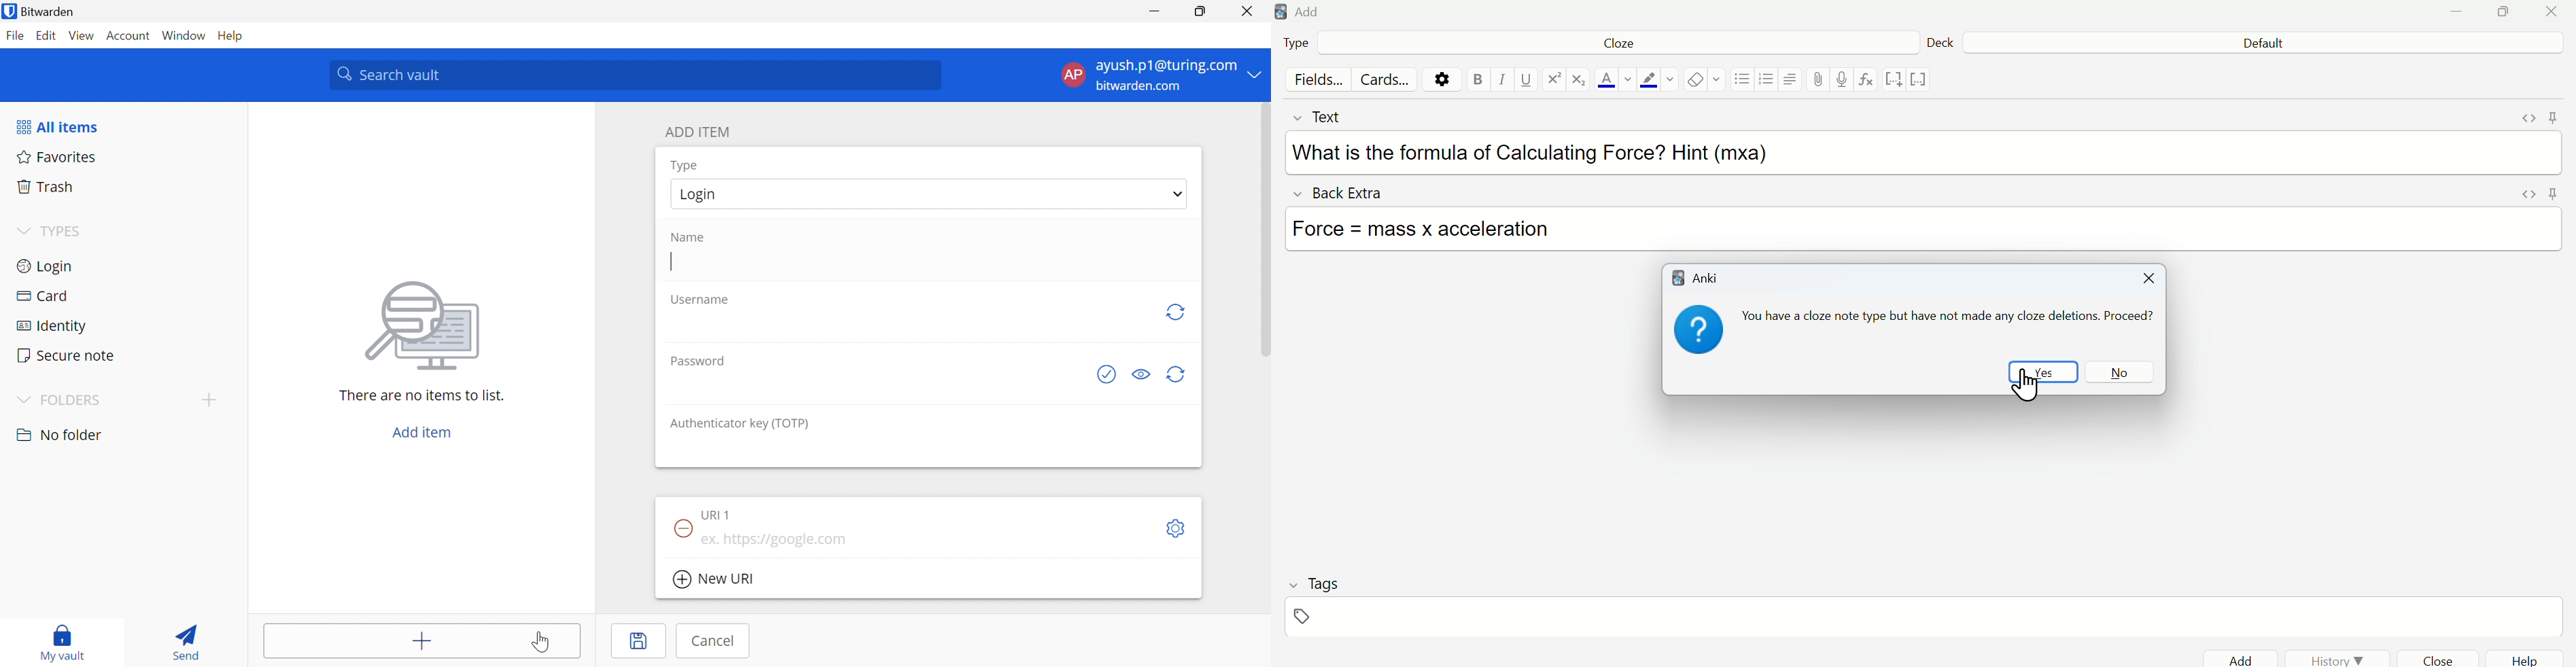 The width and height of the screenshot is (2576, 672). What do you see at coordinates (183, 34) in the screenshot?
I see `Window` at bounding box center [183, 34].